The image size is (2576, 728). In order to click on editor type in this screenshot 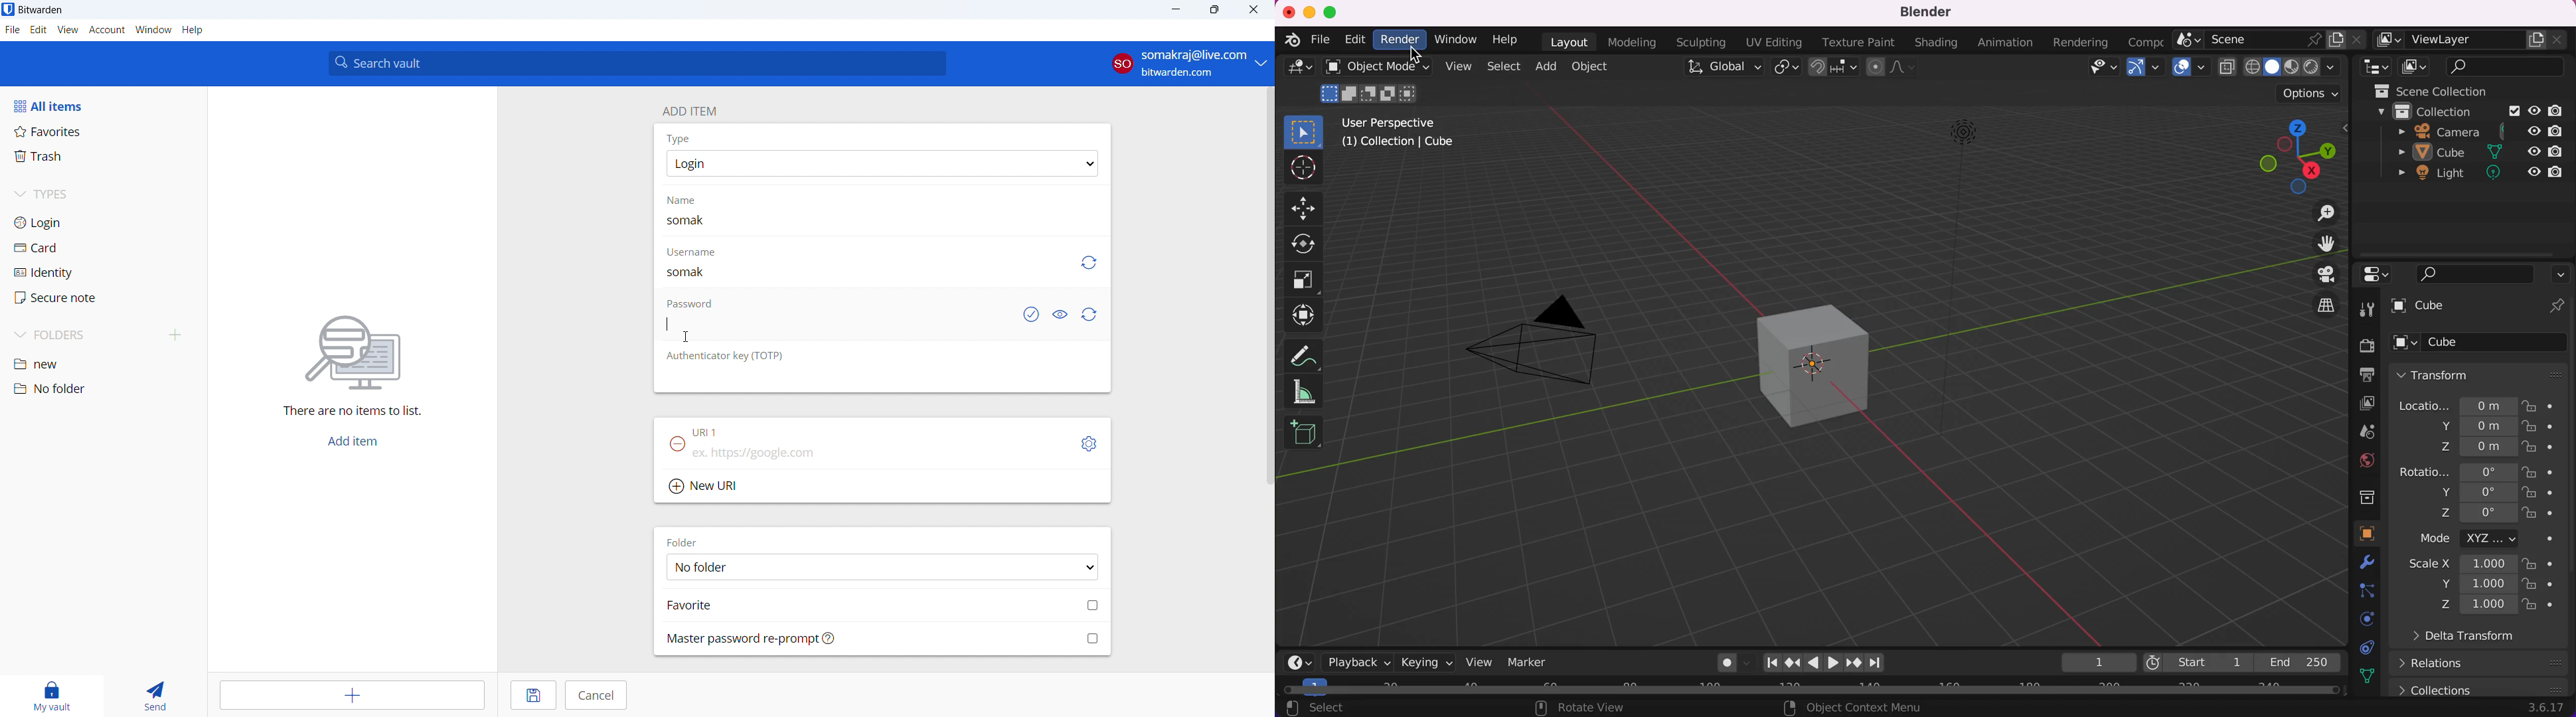, I will do `click(2375, 68)`.